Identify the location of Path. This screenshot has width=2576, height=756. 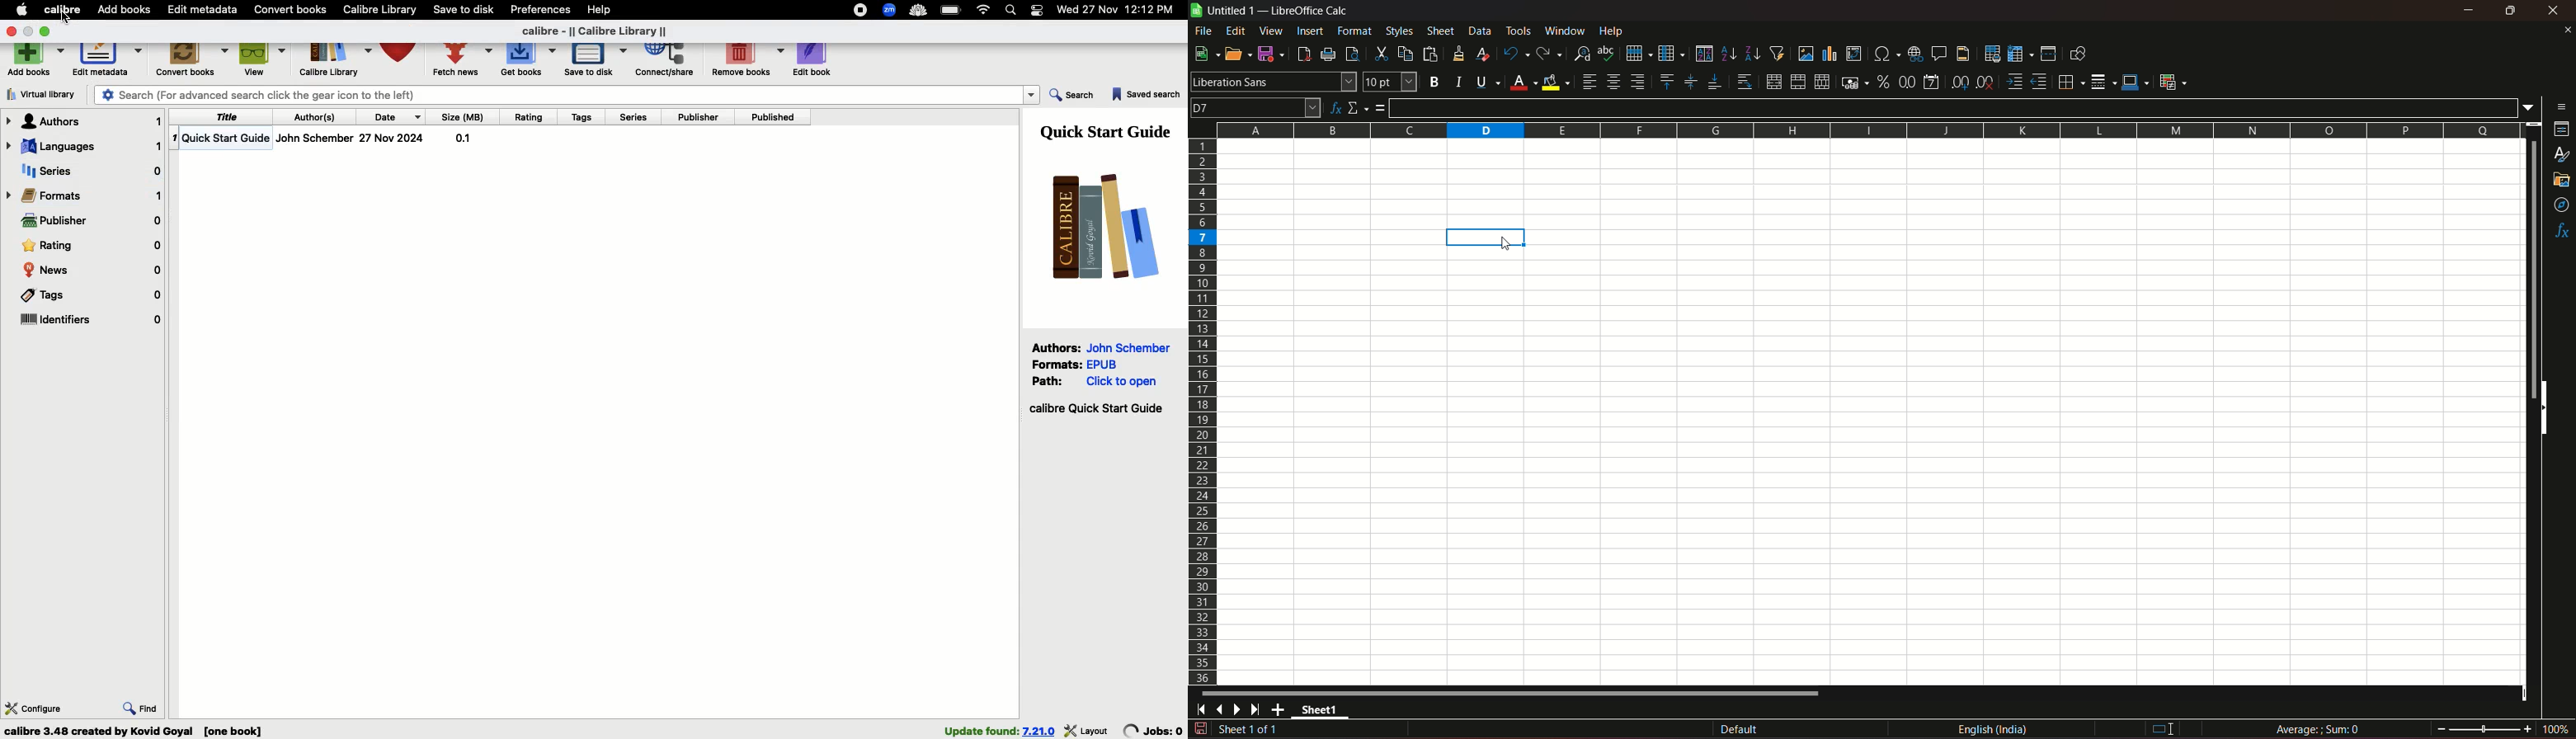
(1050, 380).